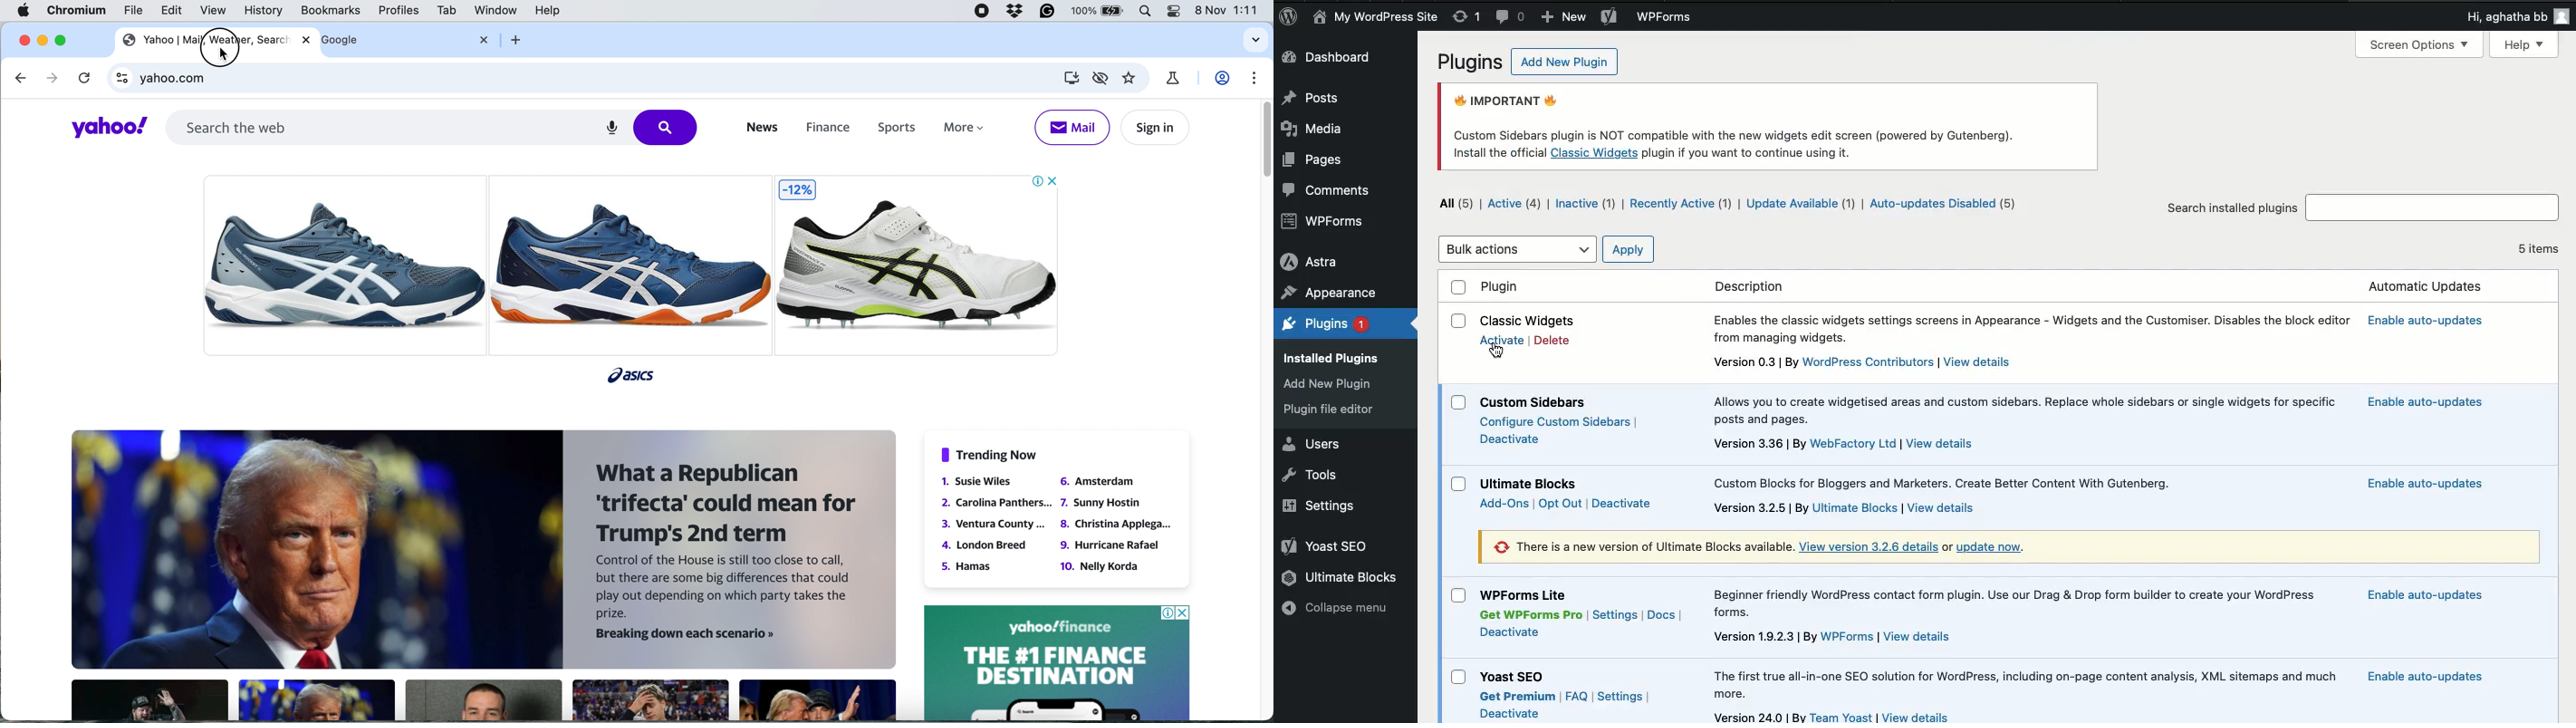  I want to click on Astra, so click(1311, 262).